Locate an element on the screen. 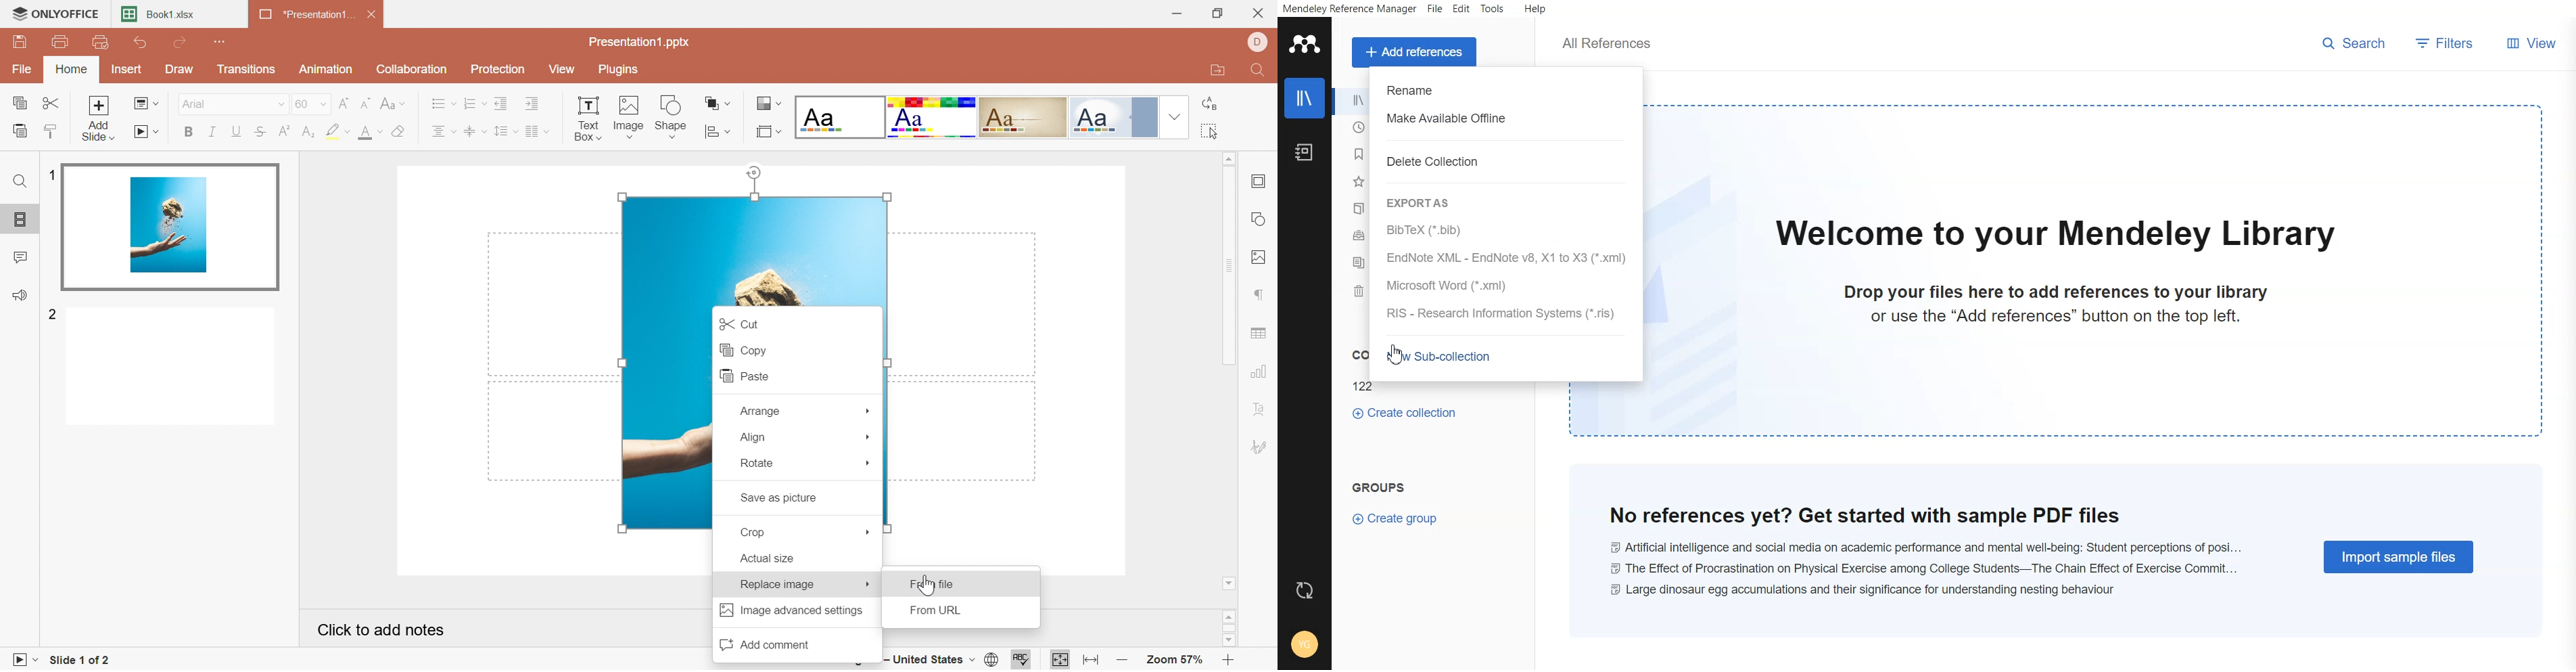  Feedback & Support is located at coordinates (20, 294).